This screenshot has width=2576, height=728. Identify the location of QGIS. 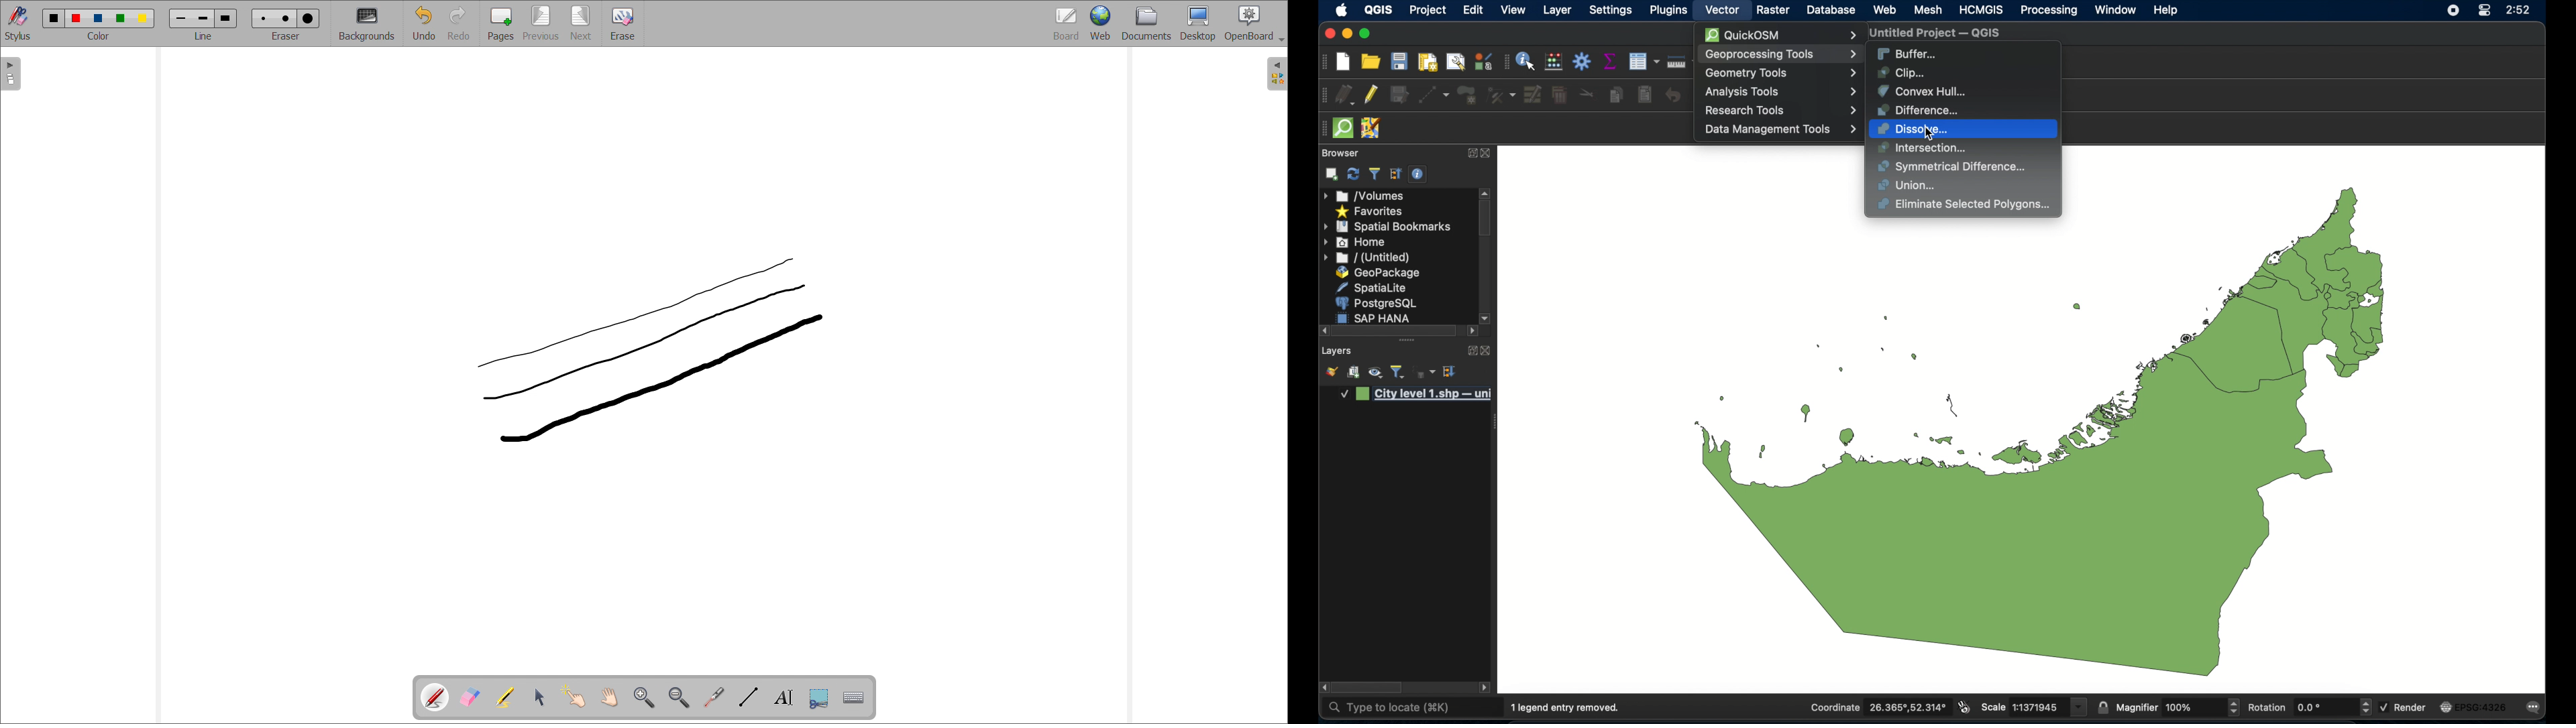
(1378, 11).